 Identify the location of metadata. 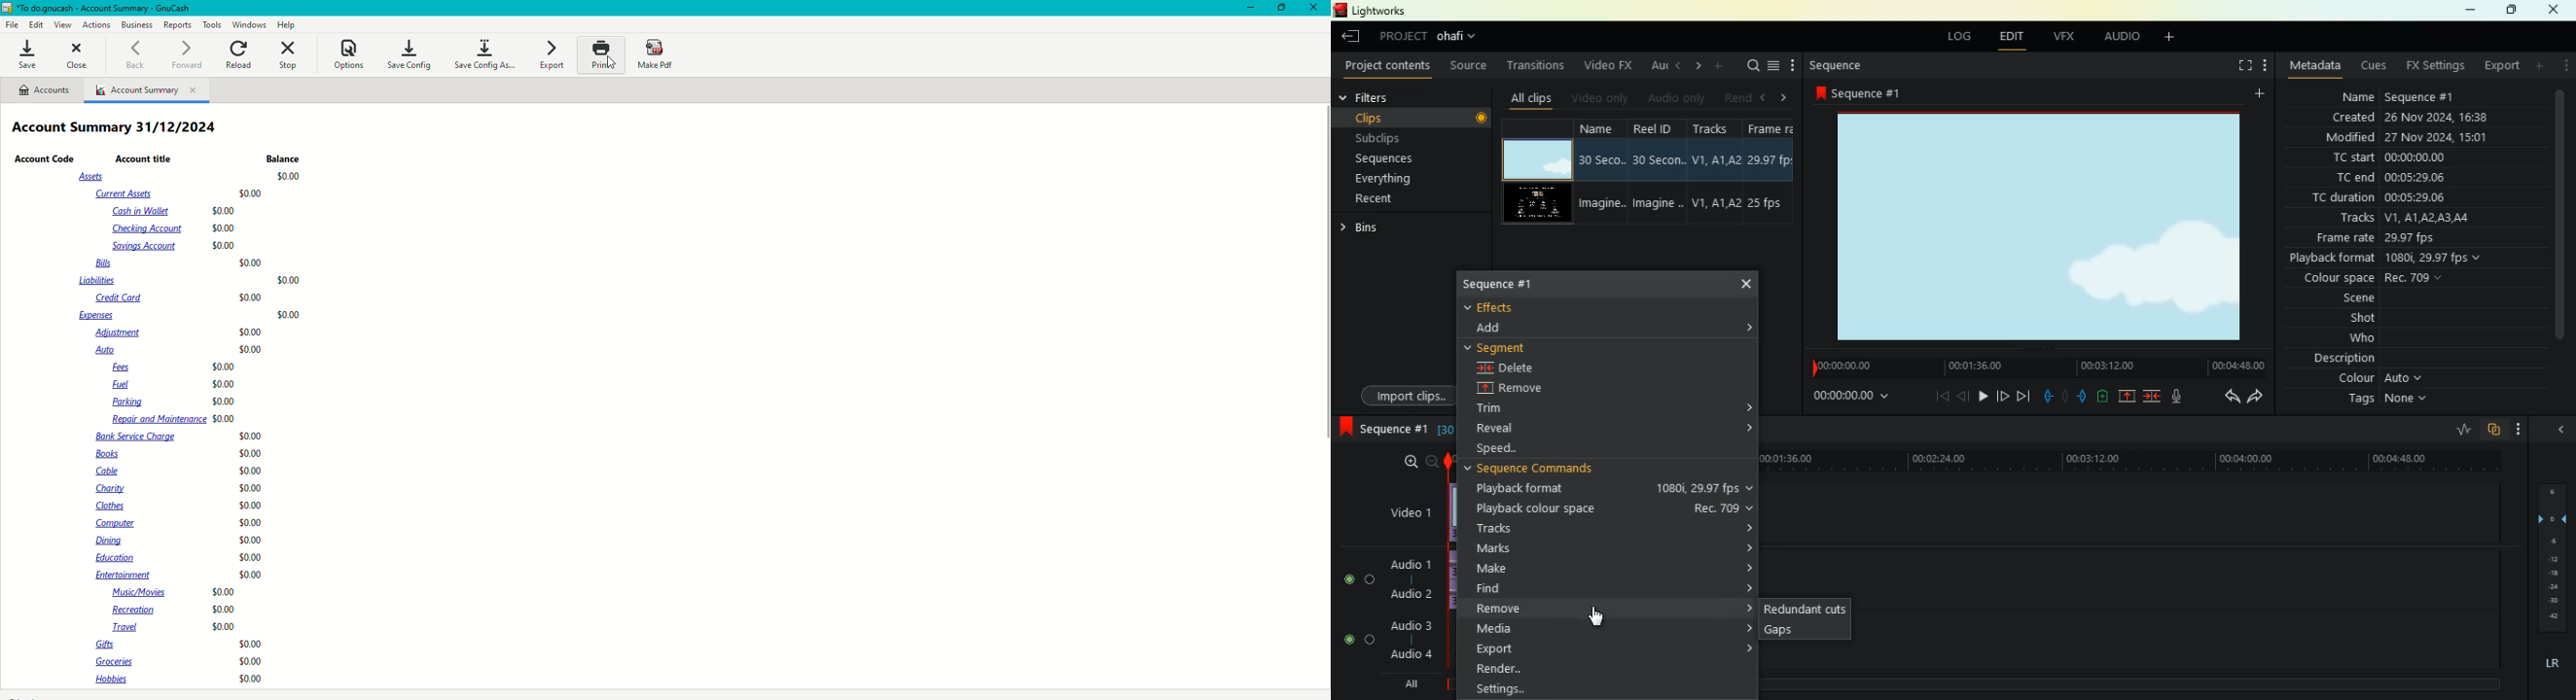
(2315, 66).